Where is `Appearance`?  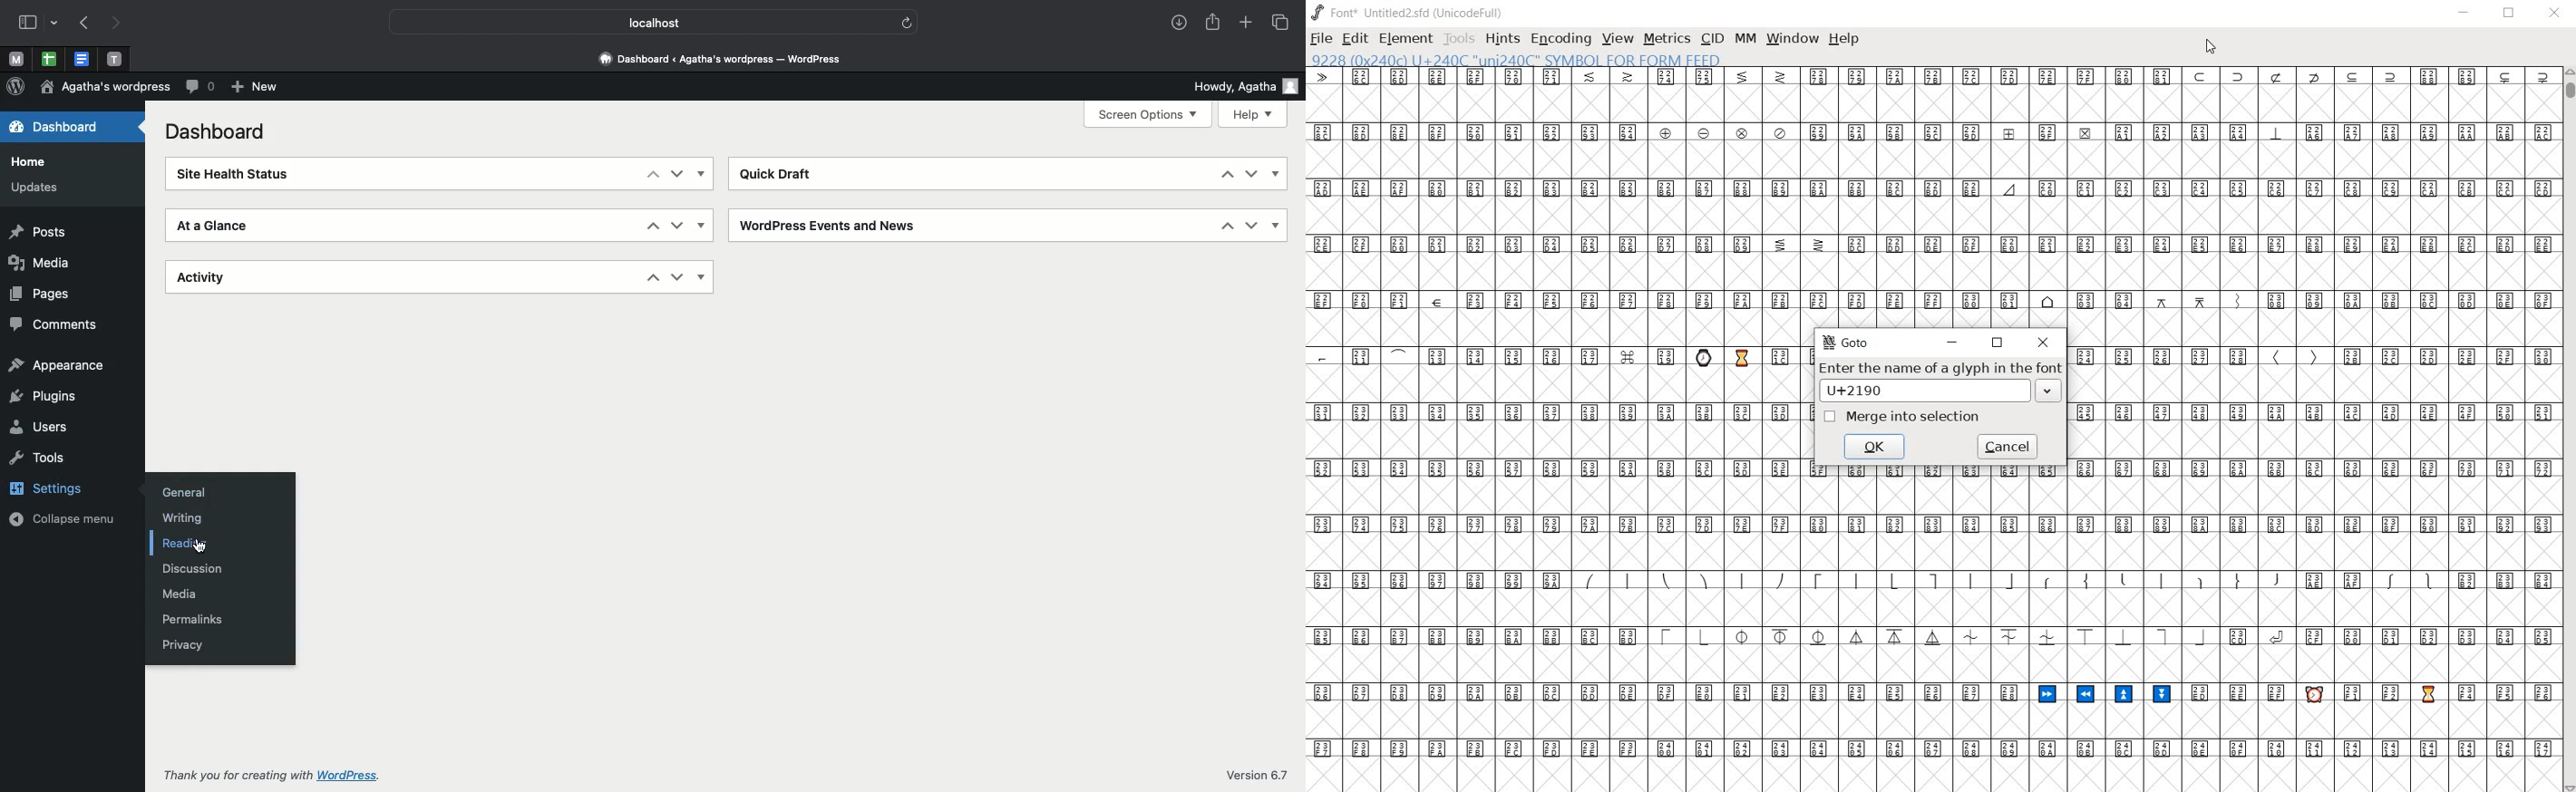 Appearance is located at coordinates (55, 365).